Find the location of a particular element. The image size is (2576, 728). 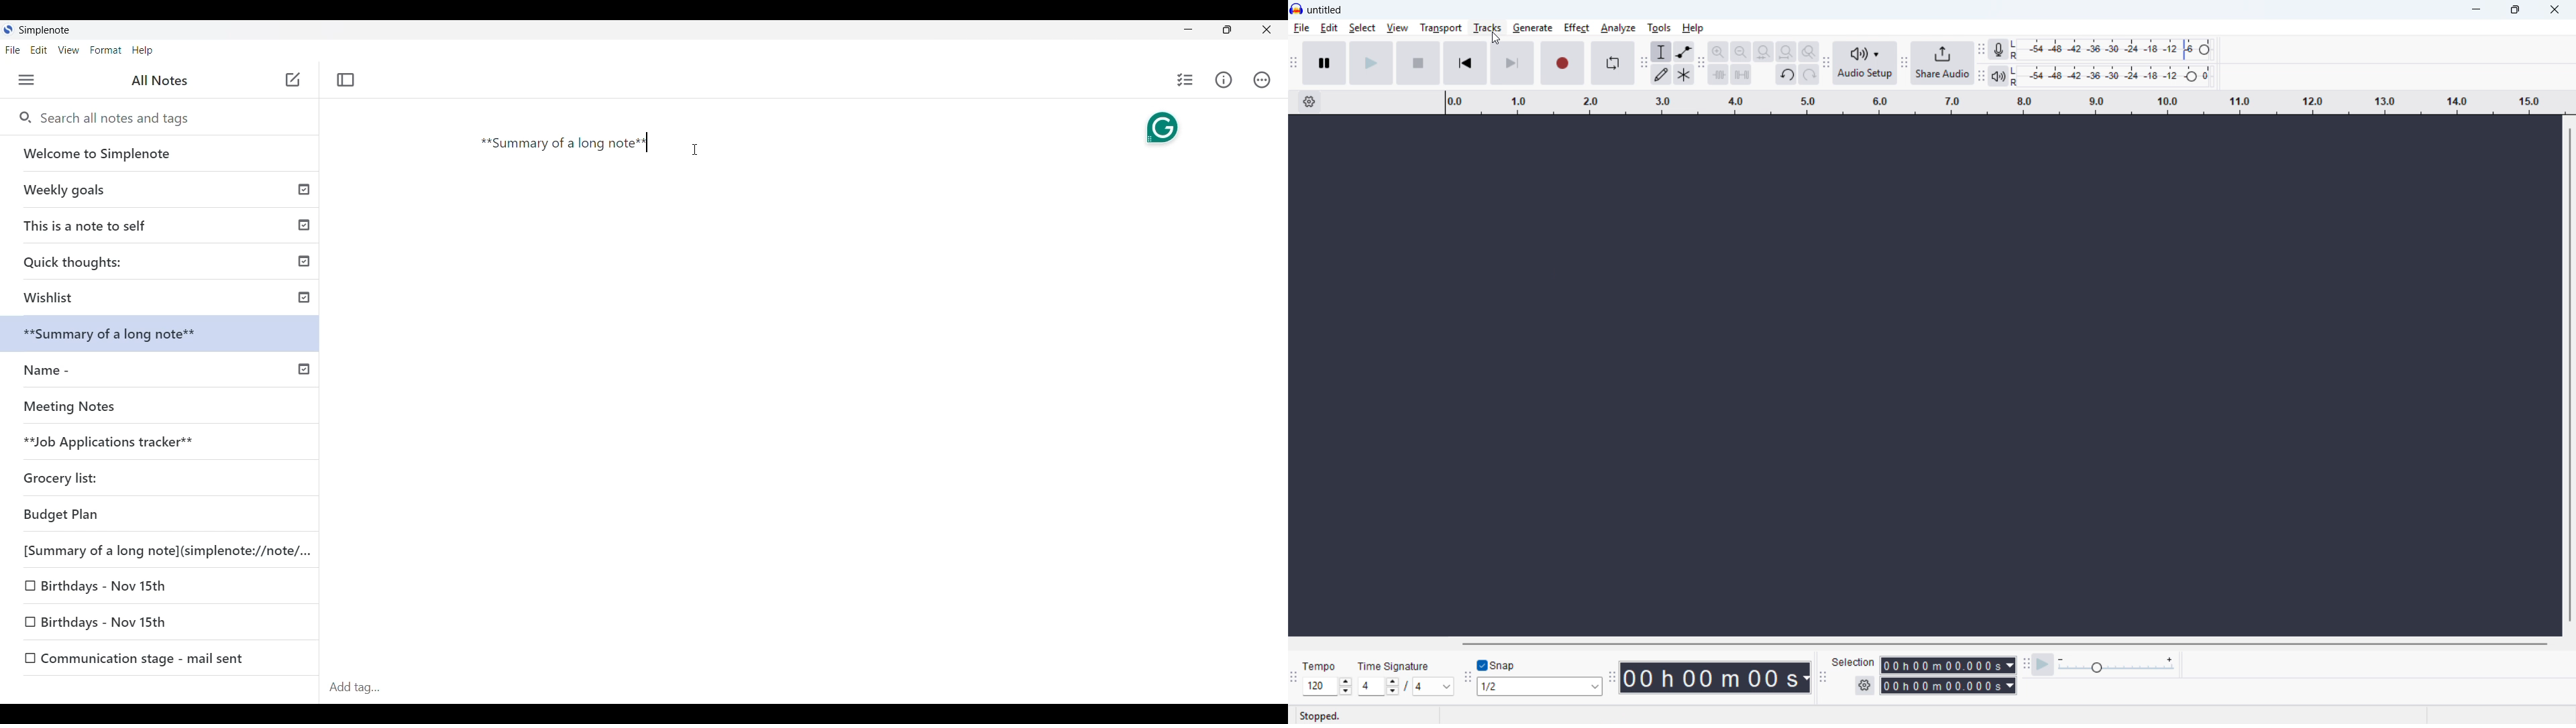

Horizontal scroll bar  is located at coordinates (2004, 644).